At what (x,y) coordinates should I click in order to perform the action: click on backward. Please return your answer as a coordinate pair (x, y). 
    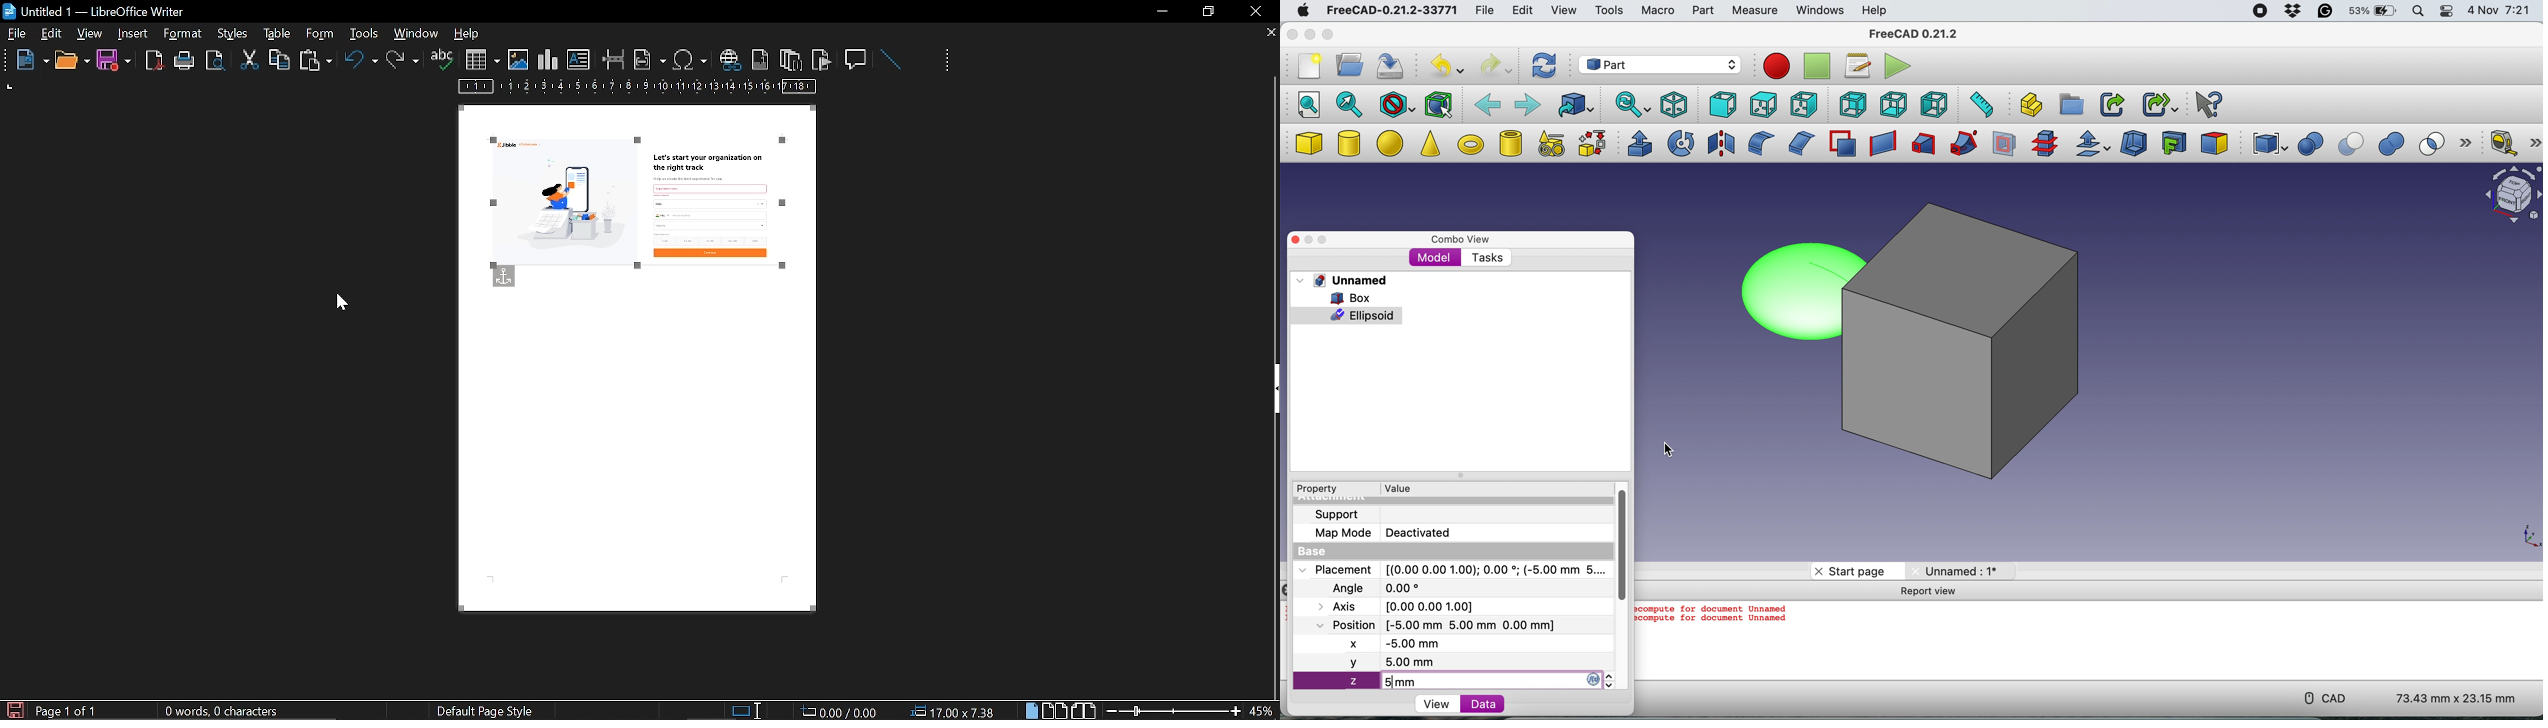
    Looking at the image, I should click on (1487, 103).